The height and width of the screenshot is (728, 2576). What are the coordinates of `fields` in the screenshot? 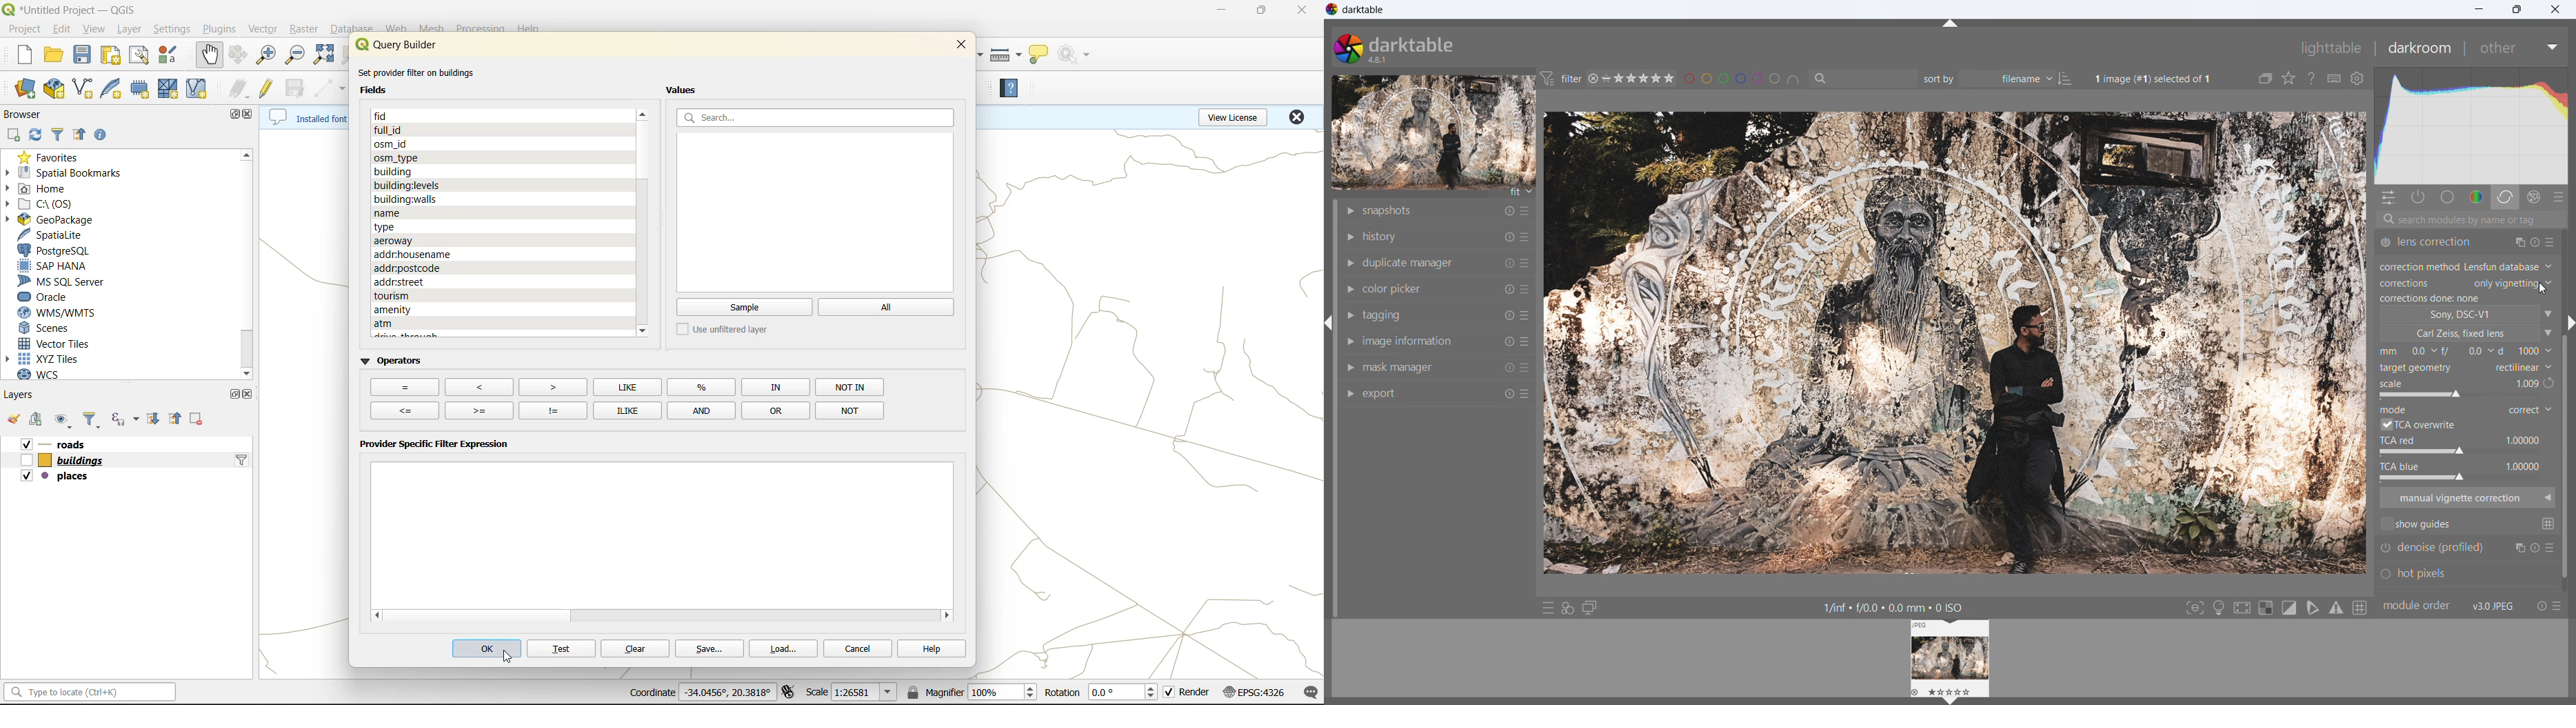 It's located at (419, 268).